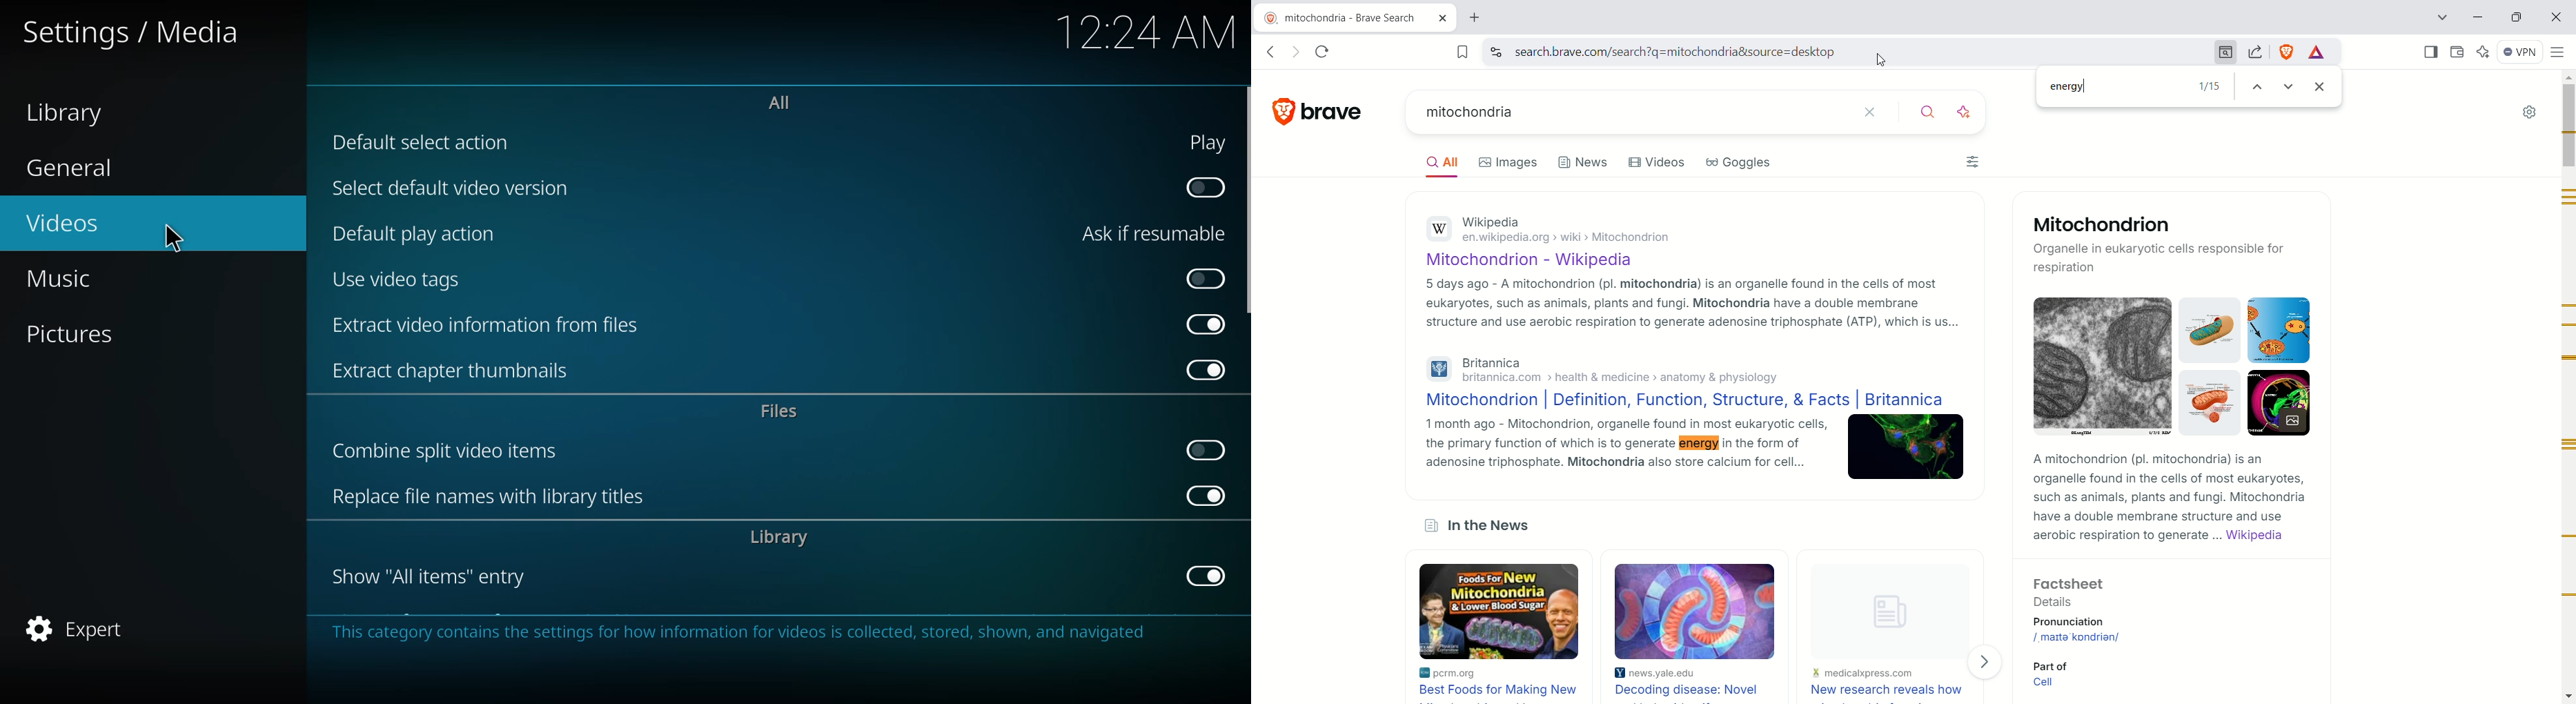 Image resolution: width=2576 pixels, height=728 pixels. Describe the element at coordinates (1208, 141) in the screenshot. I see `play` at that location.